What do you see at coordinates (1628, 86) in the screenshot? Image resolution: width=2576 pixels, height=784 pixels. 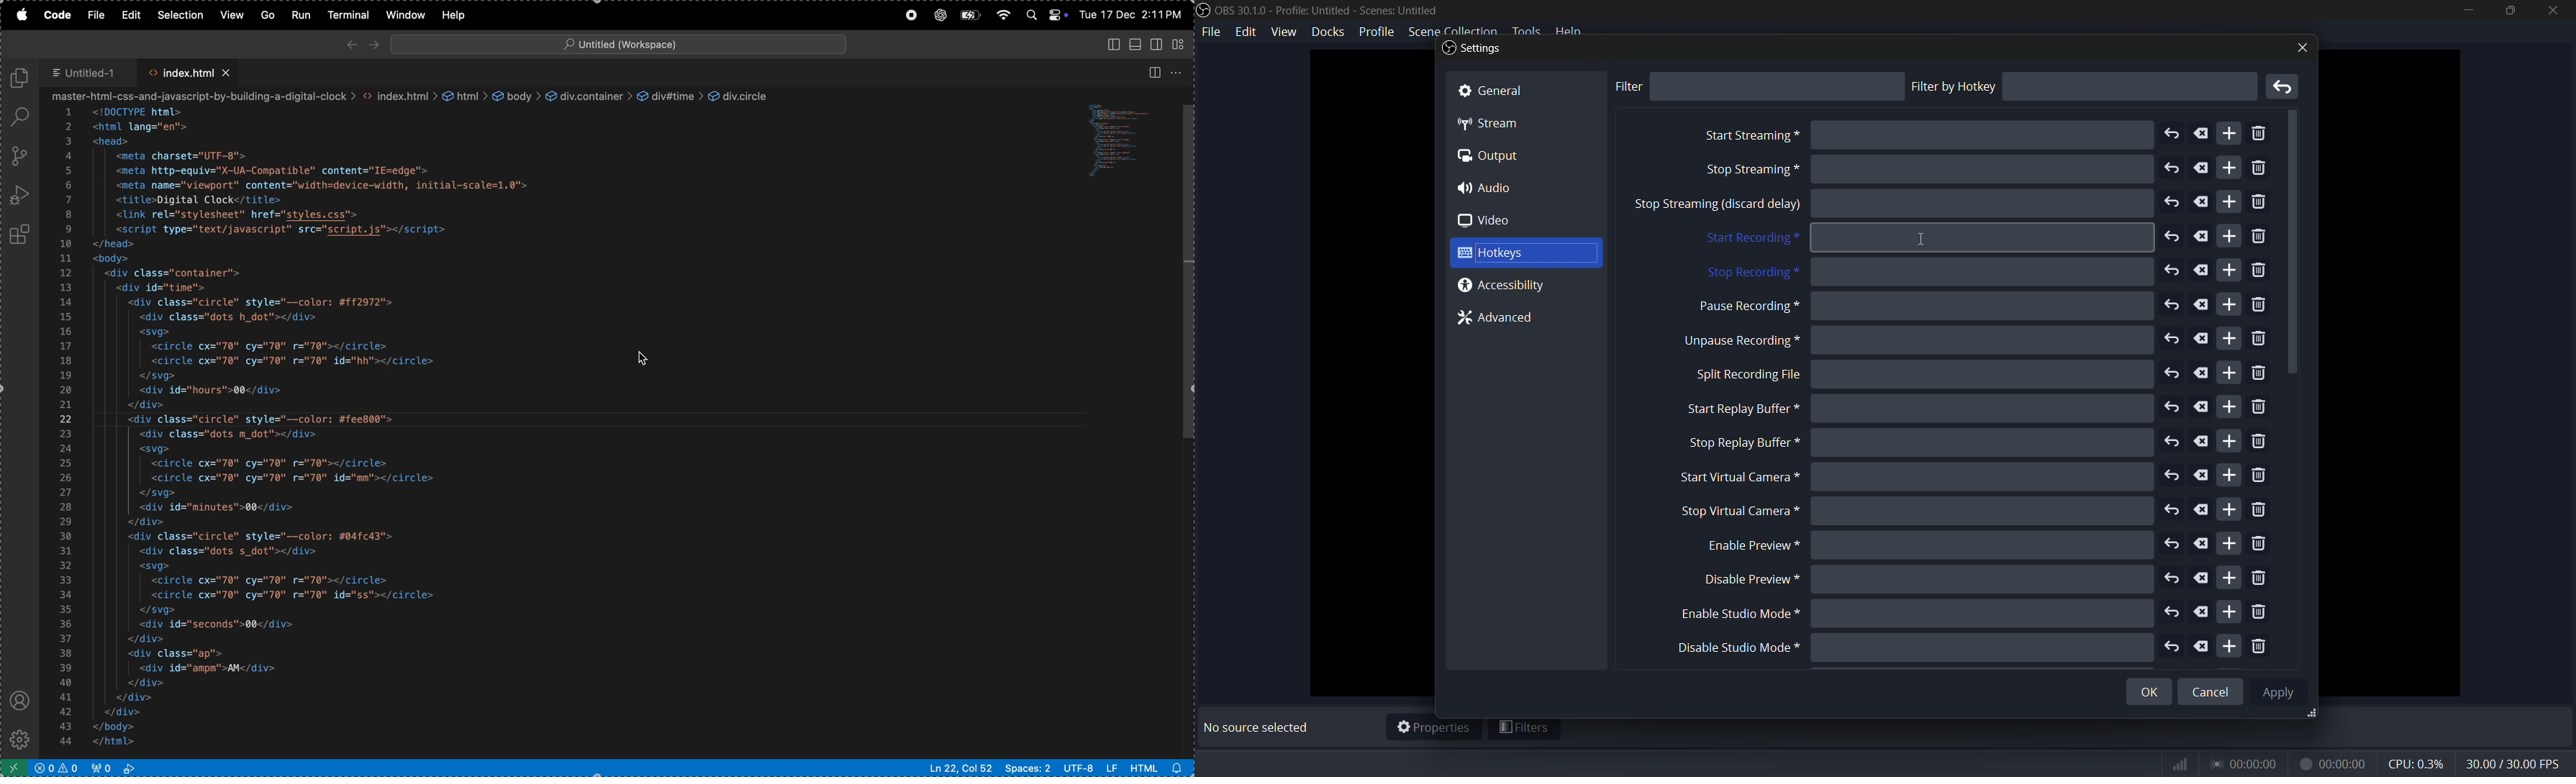 I see `filter` at bounding box center [1628, 86].